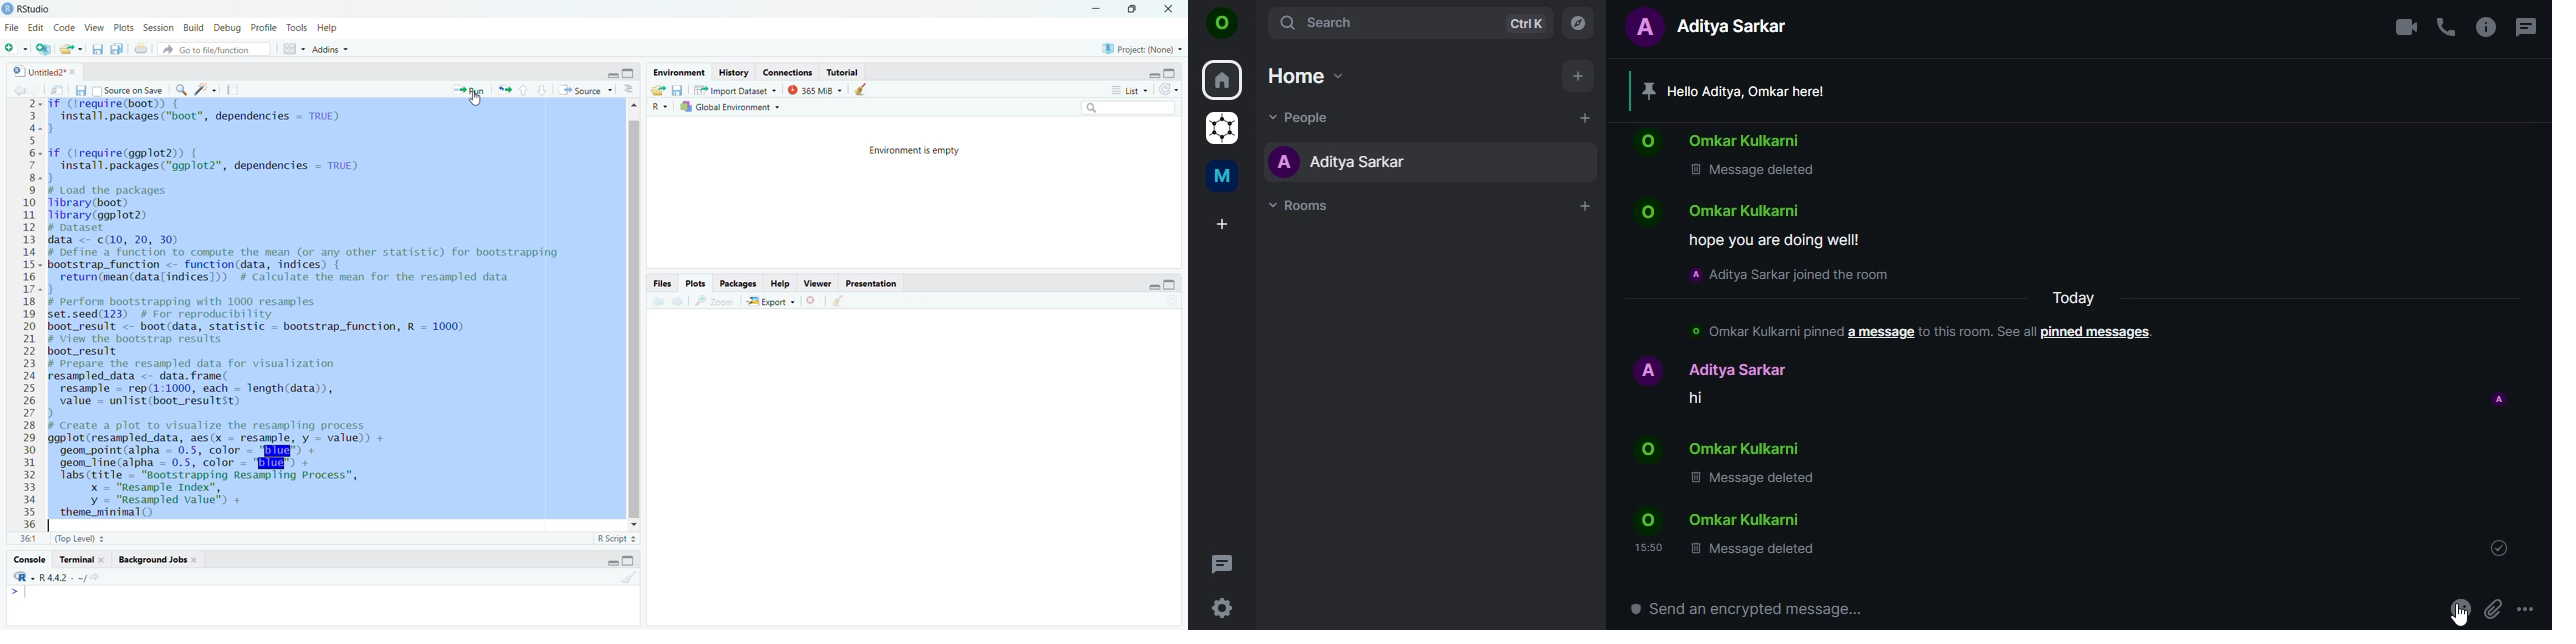 Image resolution: width=2576 pixels, height=644 pixels. What do you see at coordinates (58, 90) in the screenshot?
I see `show in new window` at bounding box center [58, 90].